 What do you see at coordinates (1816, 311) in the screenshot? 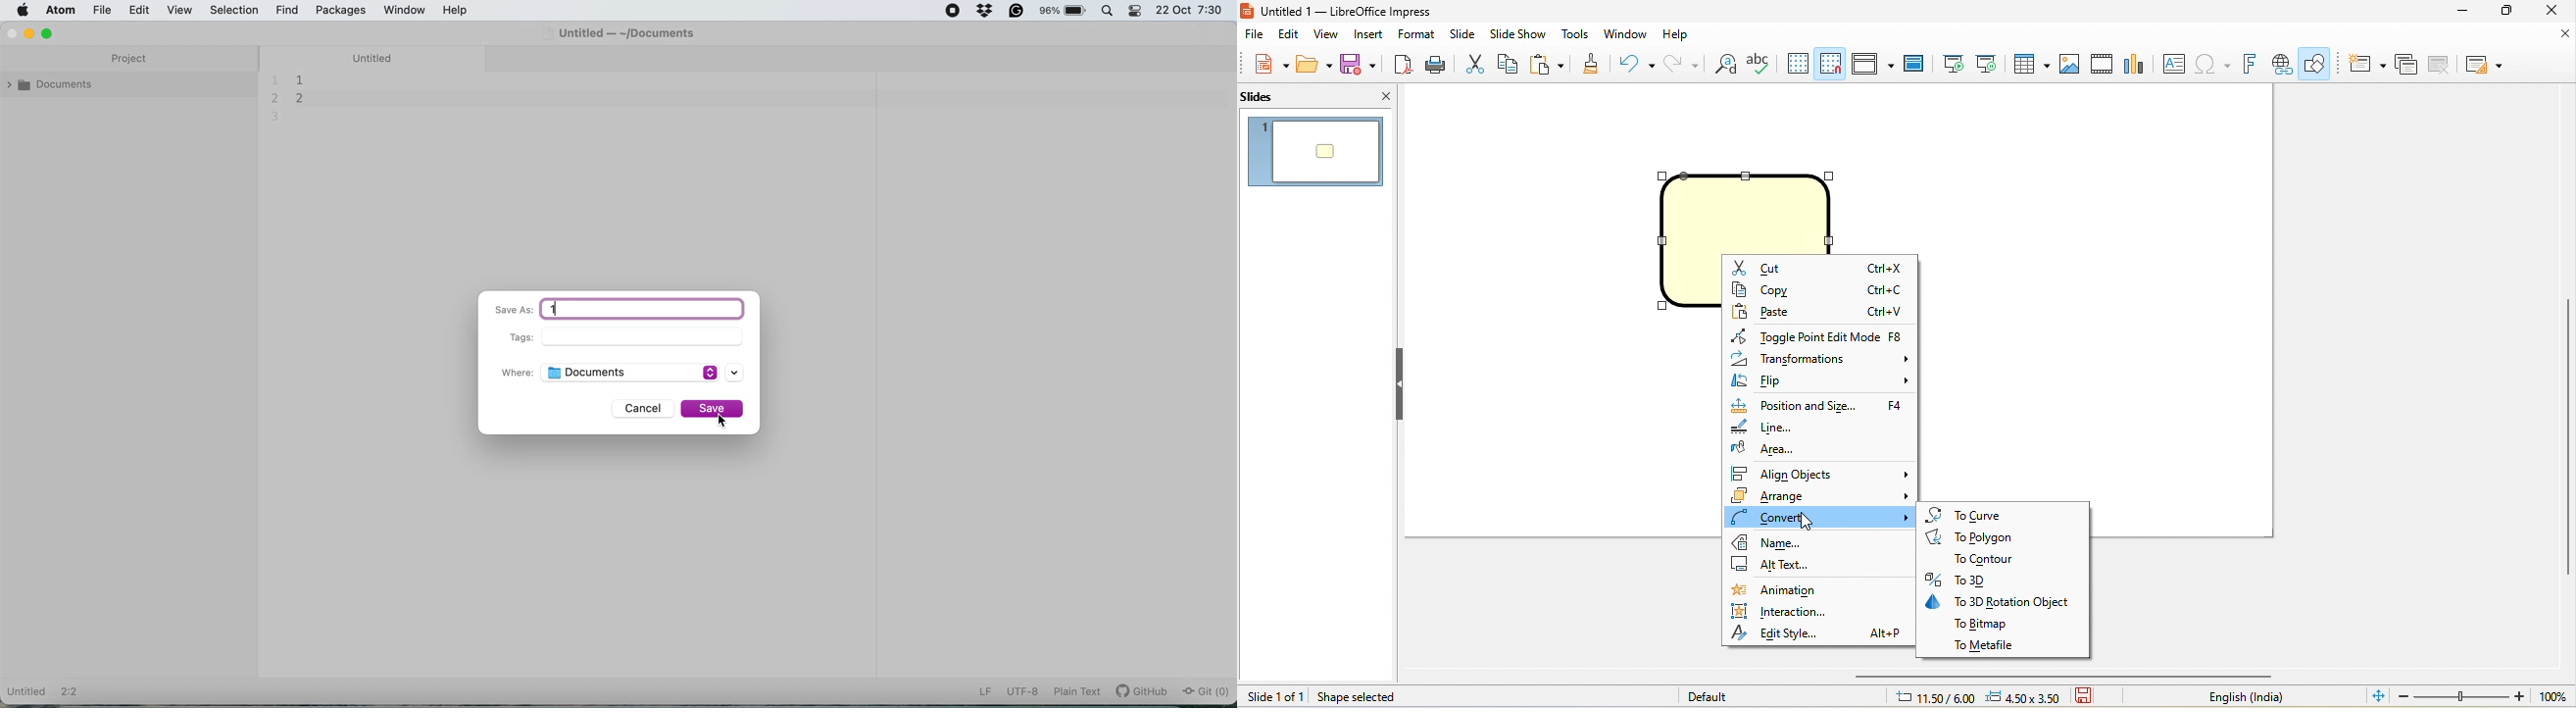
I see `paste` at bounding box center [1816, 311].